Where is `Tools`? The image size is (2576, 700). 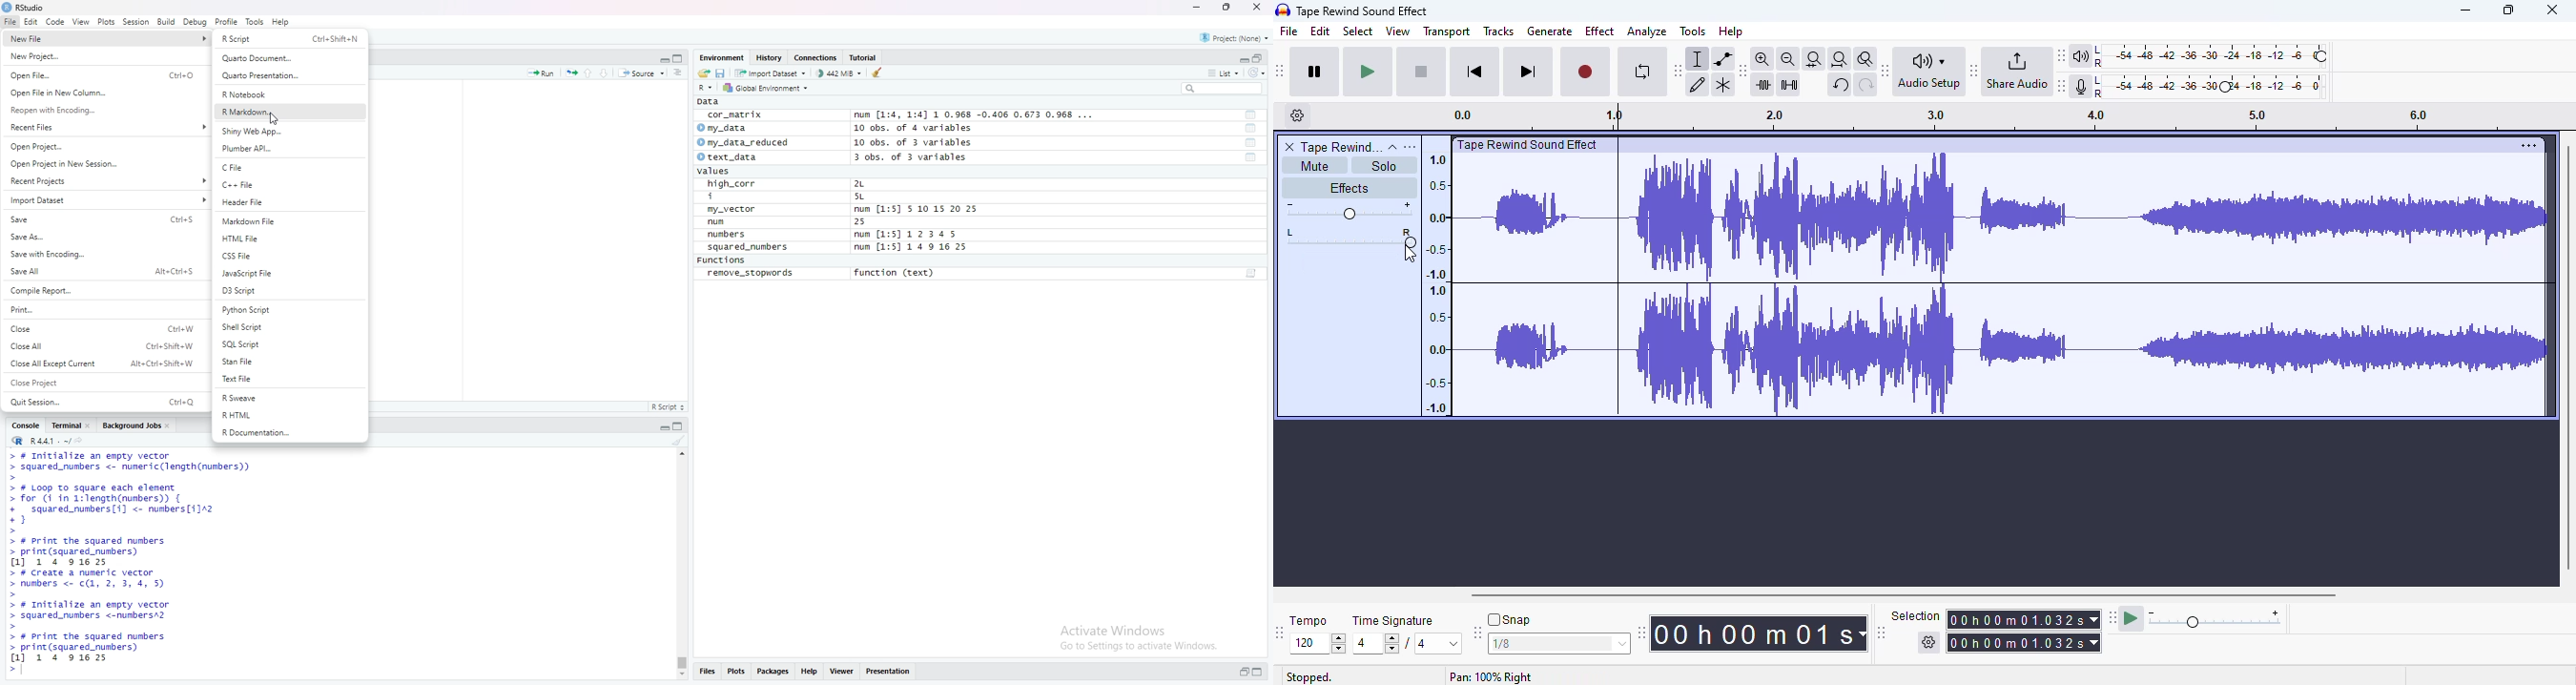 Tools is located at coordinates (254, 21).